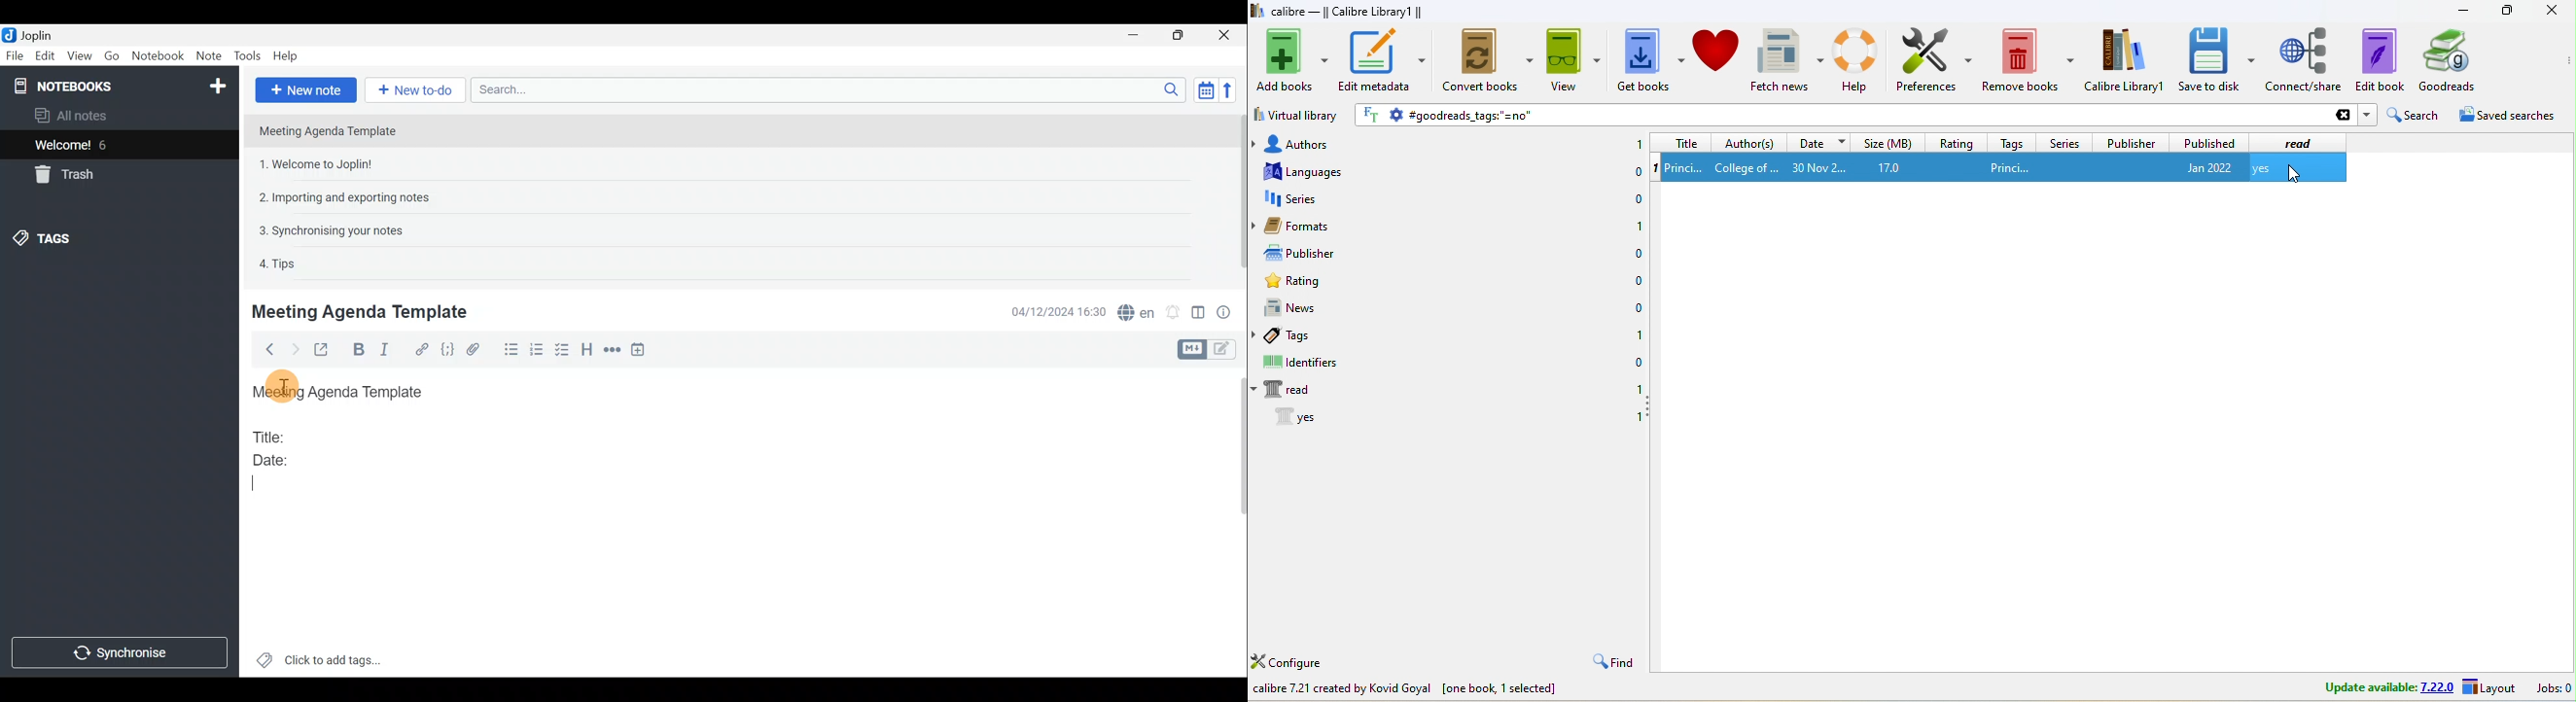 This screenshot has height=728, width=2576. What do you see at coordinates (266, 352) in the screenshot?
I see `Back` at bounding box center [266, 352].